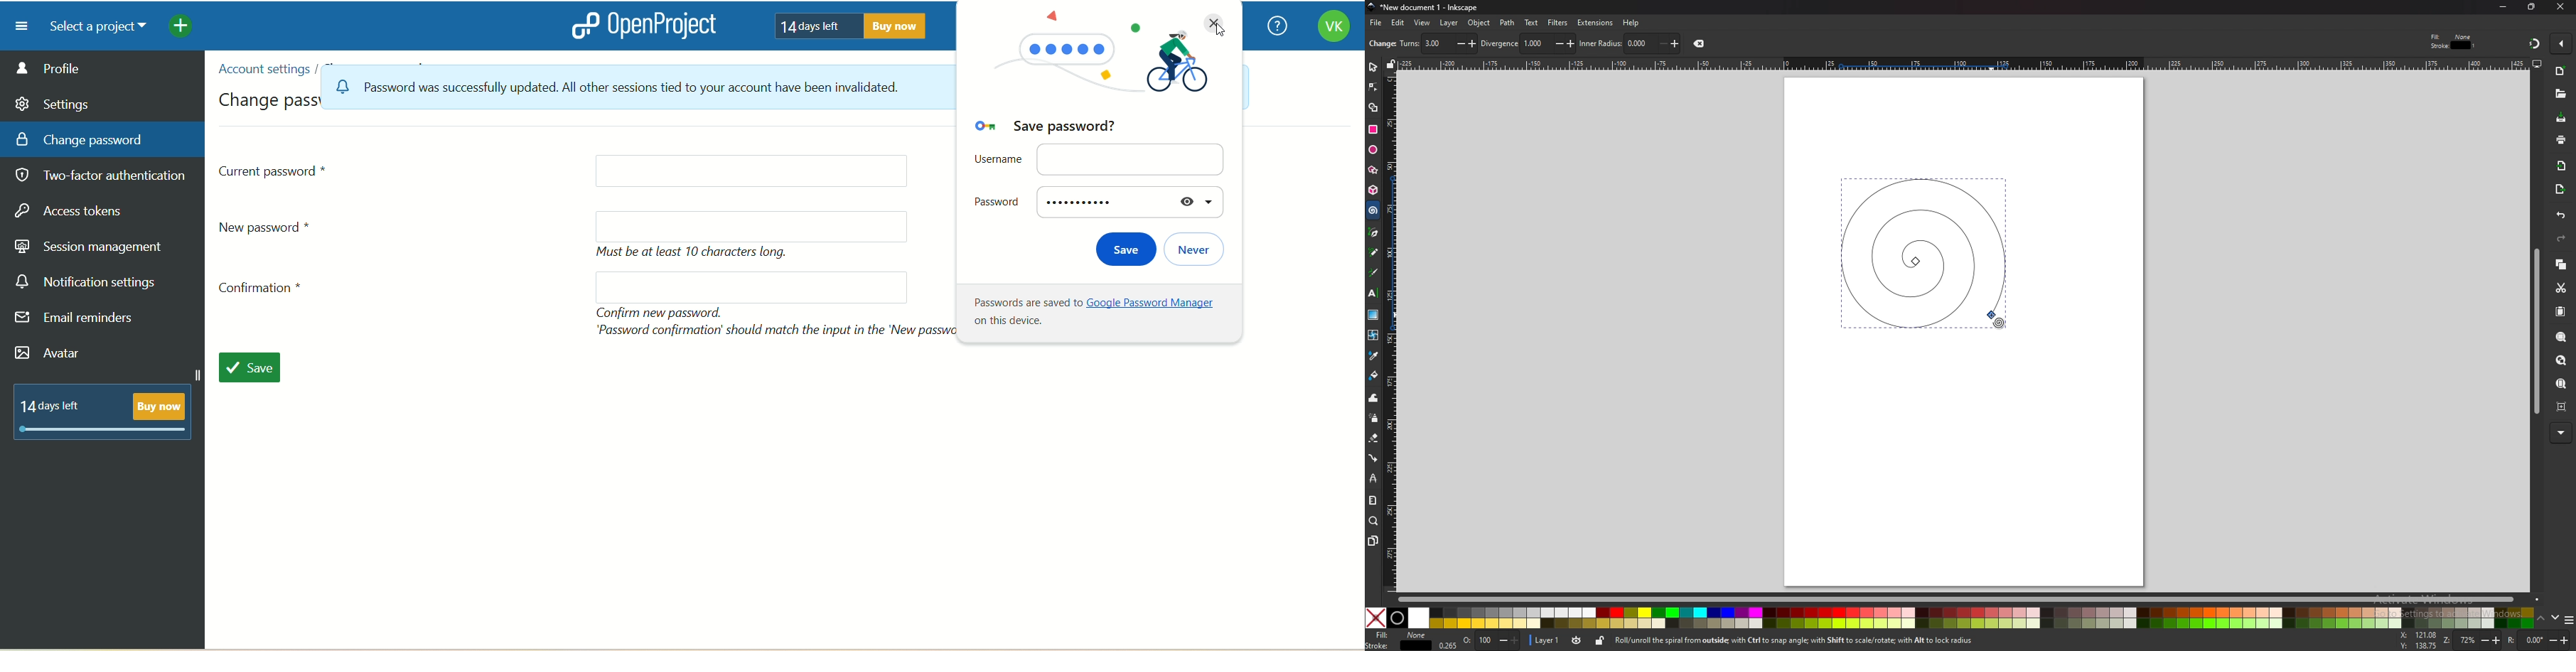 This screenshot has width=2576, height=672. Describe the element at coordinates (2561, 360) in the screenshot. I see `zoom drawing` at that location.